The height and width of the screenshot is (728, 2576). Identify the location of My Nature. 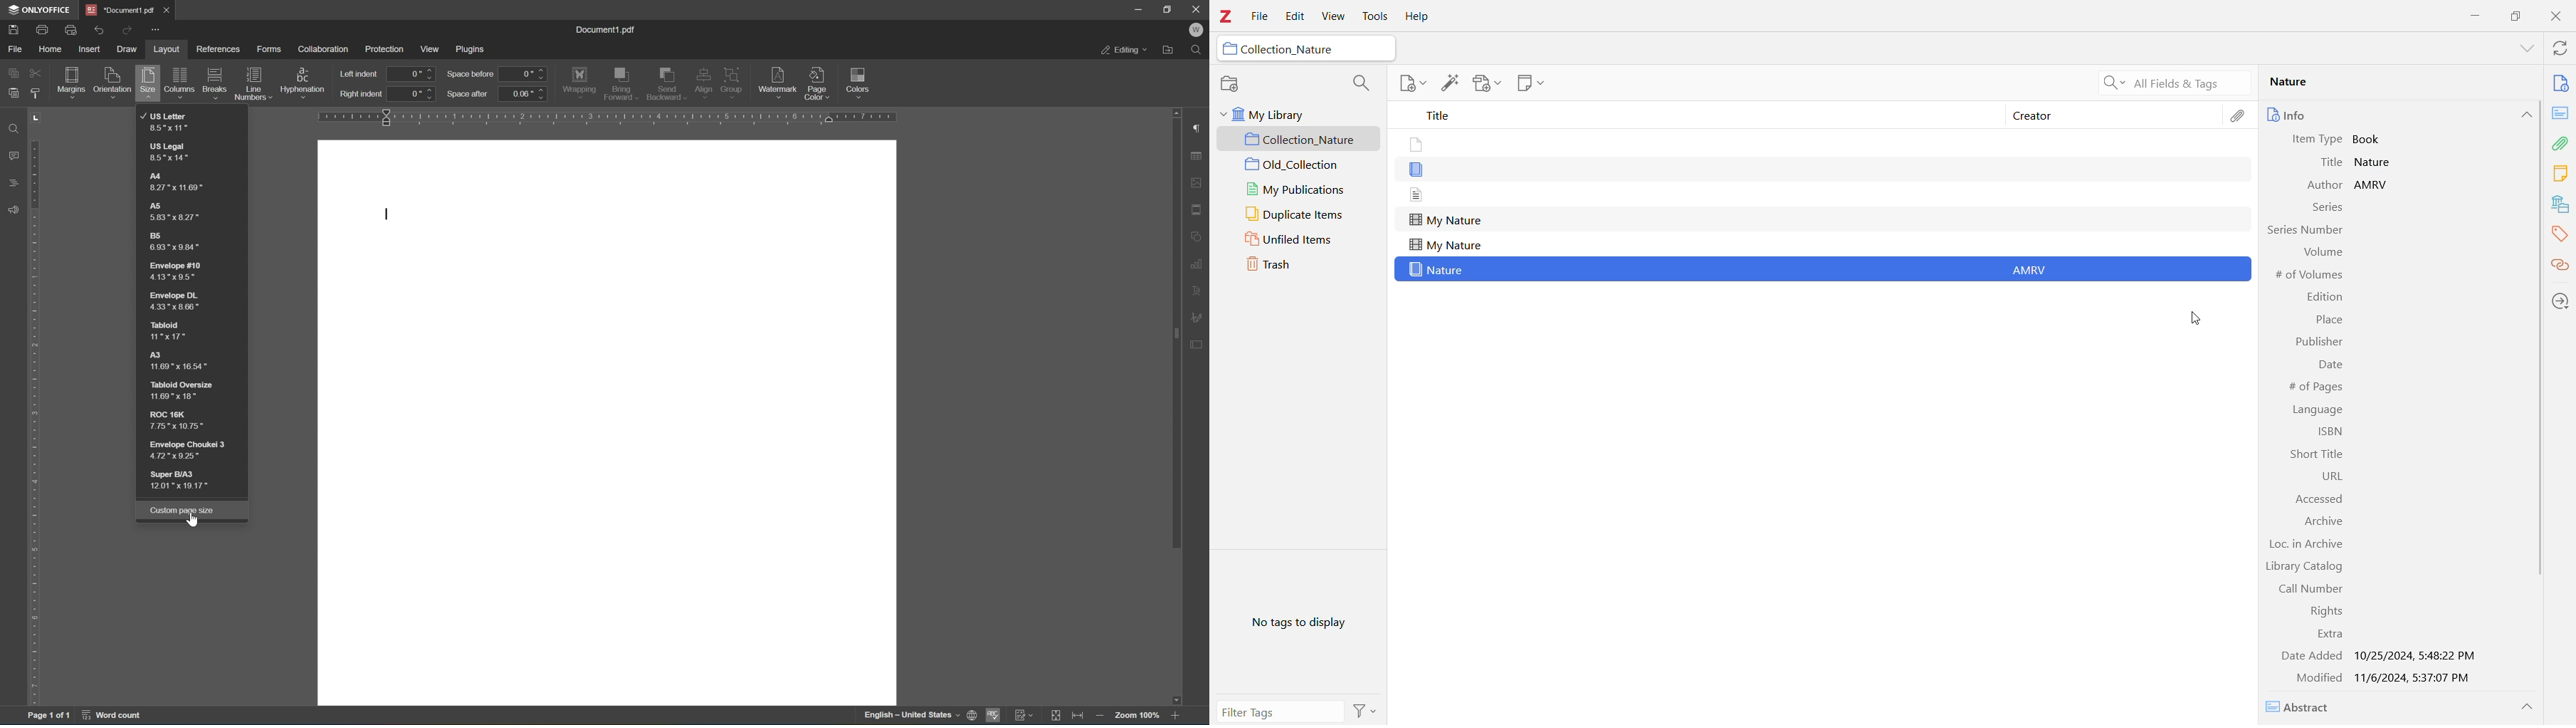
(1446, 246).